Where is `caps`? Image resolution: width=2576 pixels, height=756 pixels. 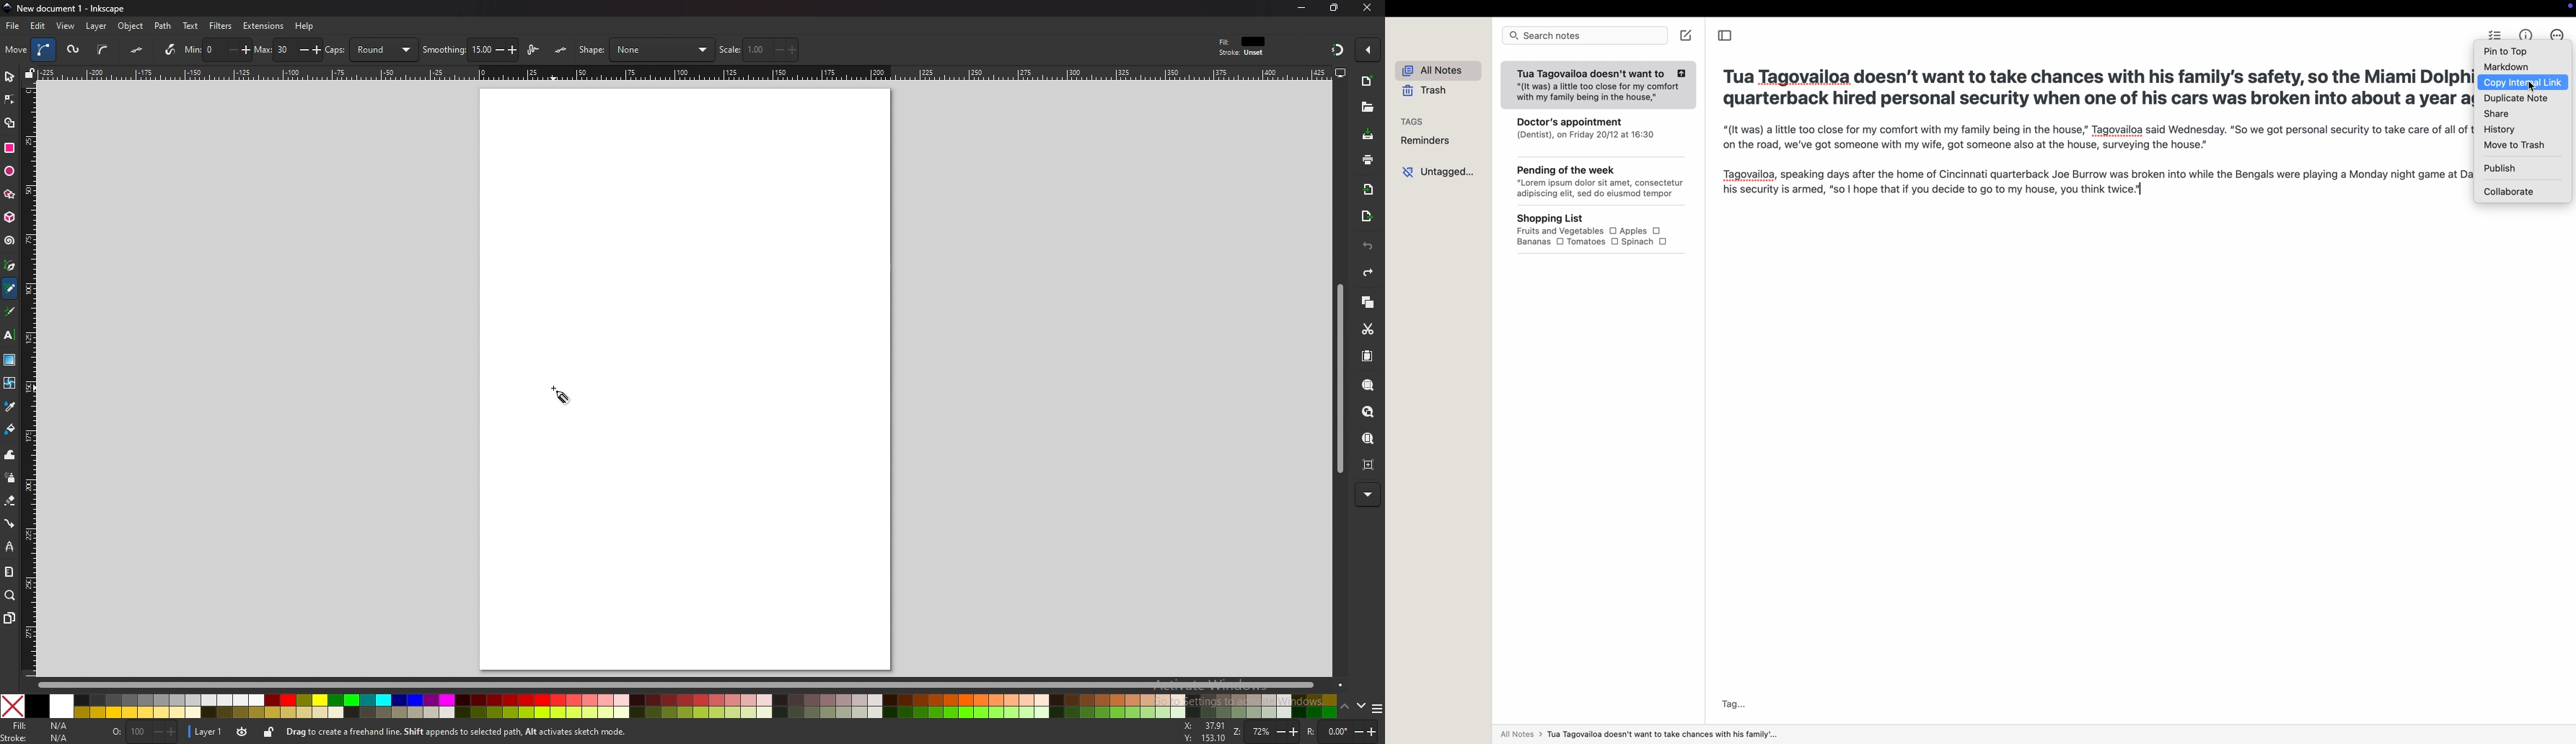
caps is located at coordinates (372, 49).